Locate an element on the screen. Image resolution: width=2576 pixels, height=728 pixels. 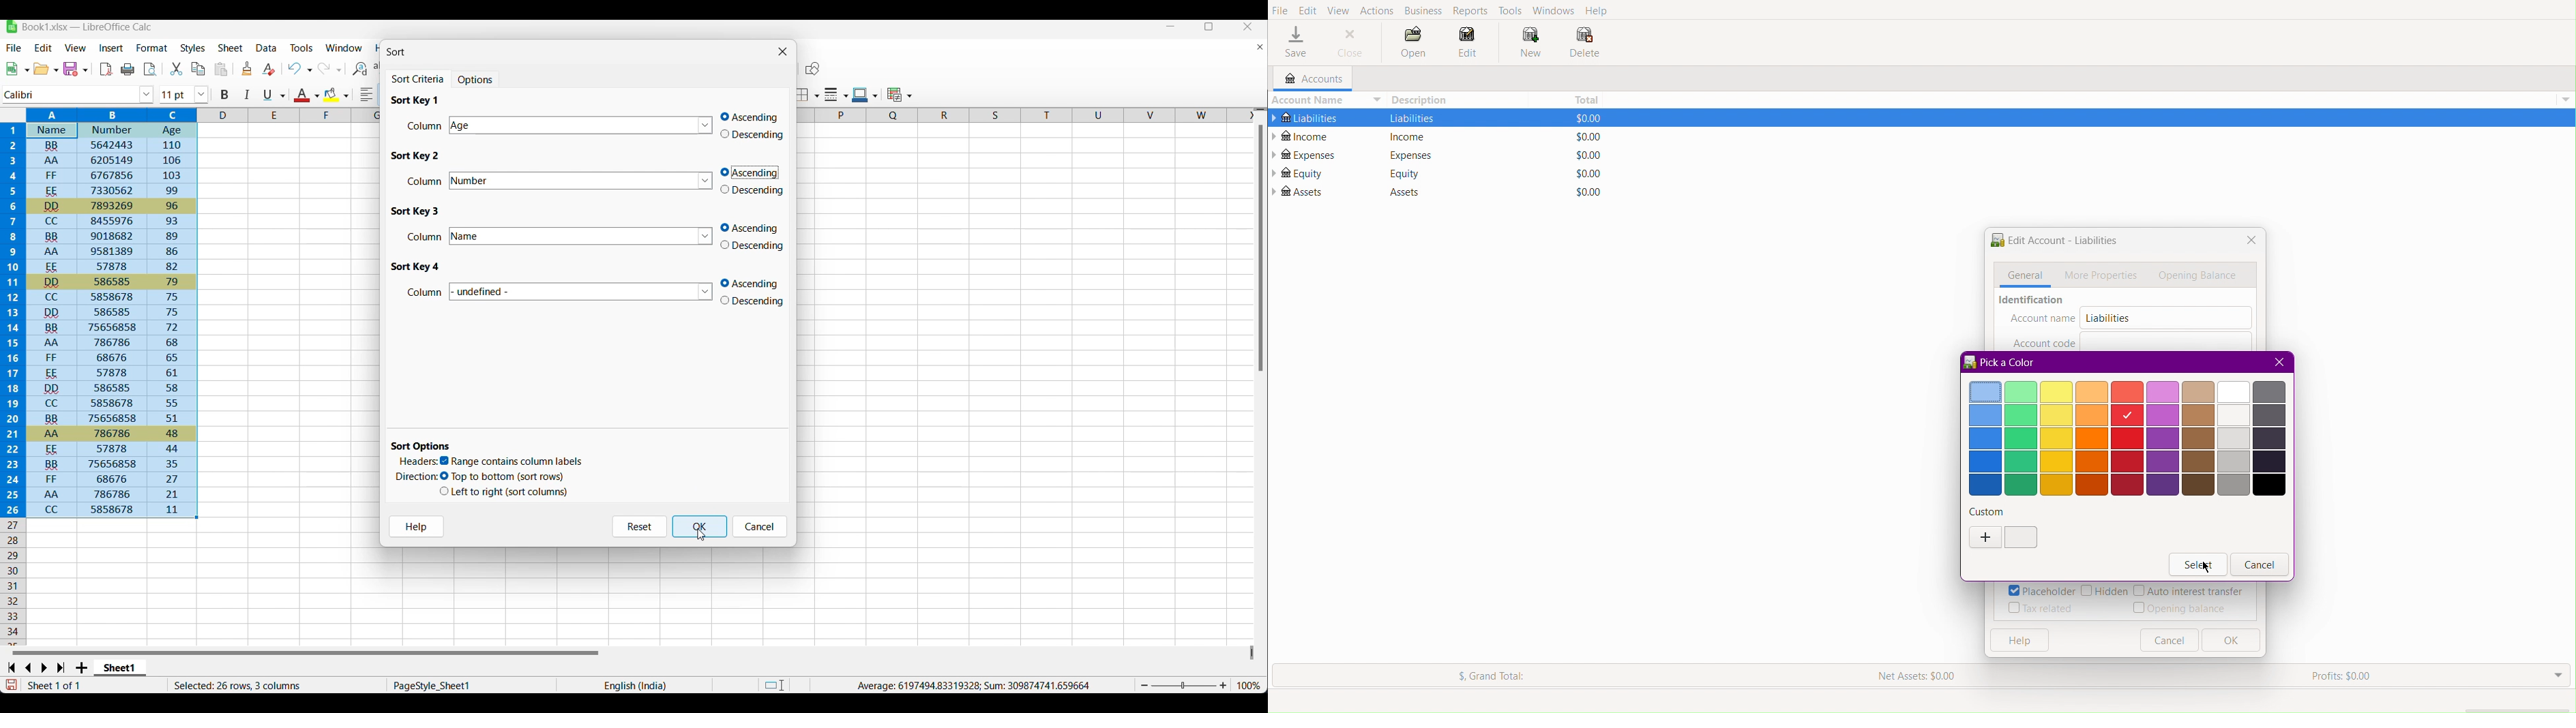
Save options is located at coordinates (75, 69).